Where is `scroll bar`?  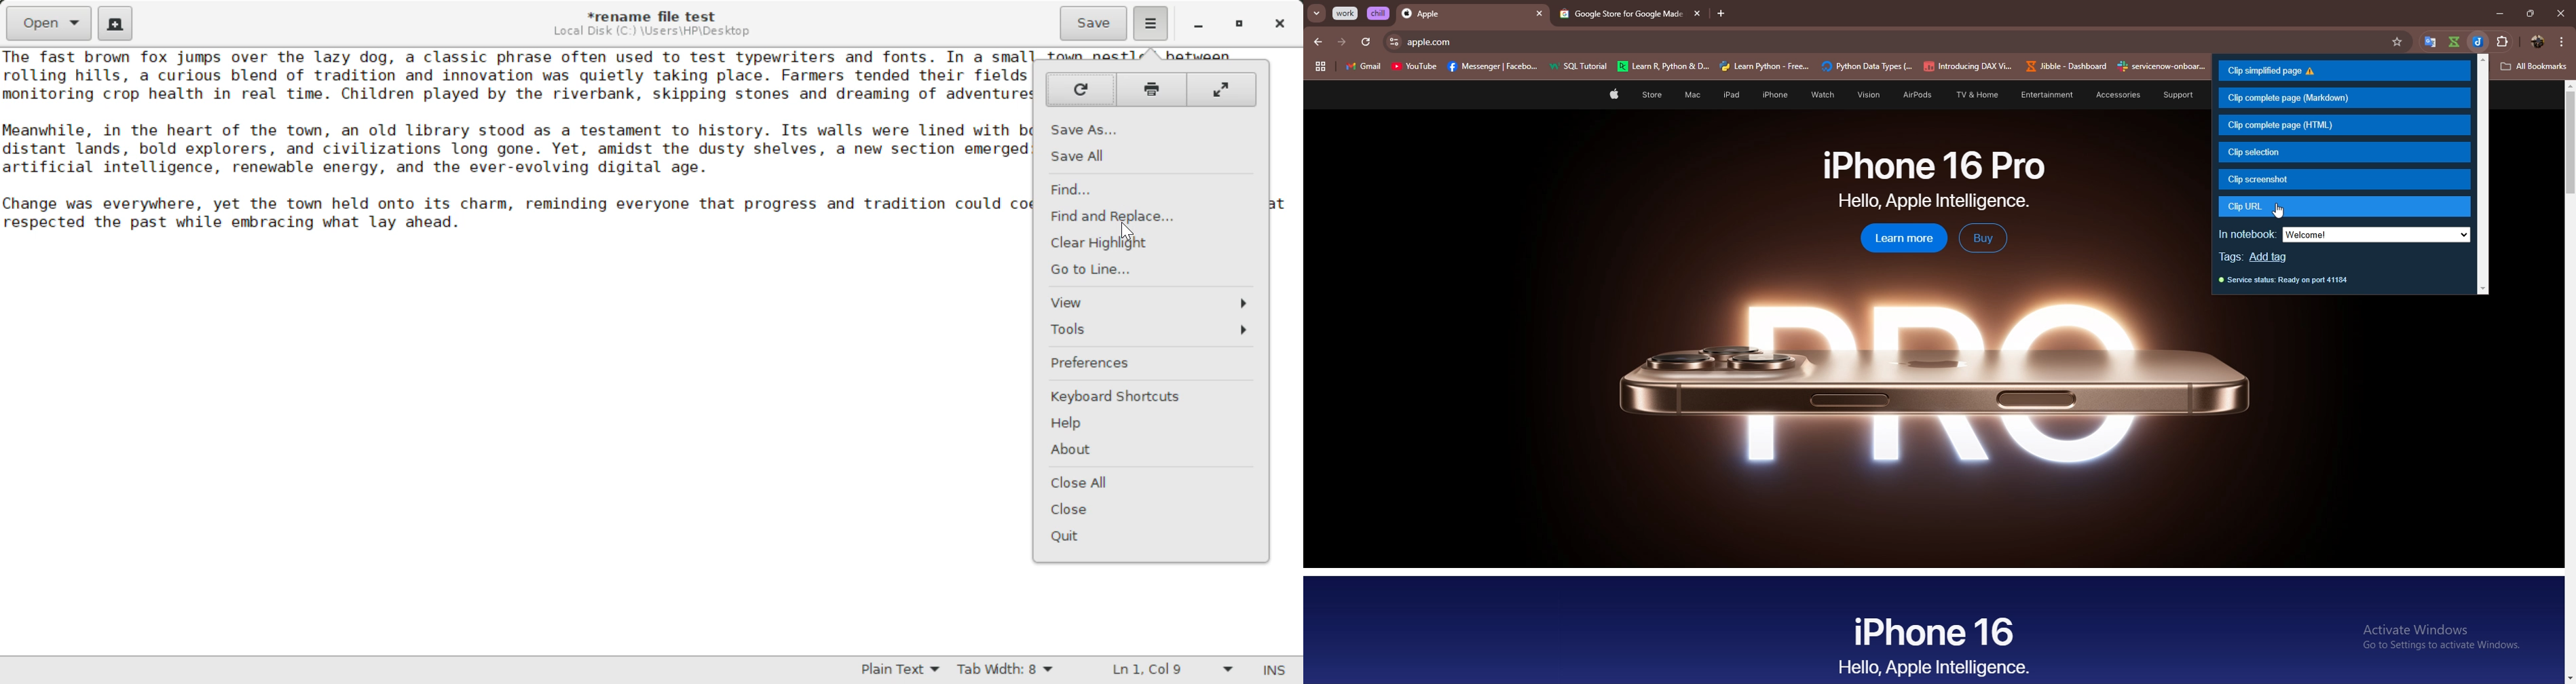
scroll bar is located at coordinates (2484, 175).